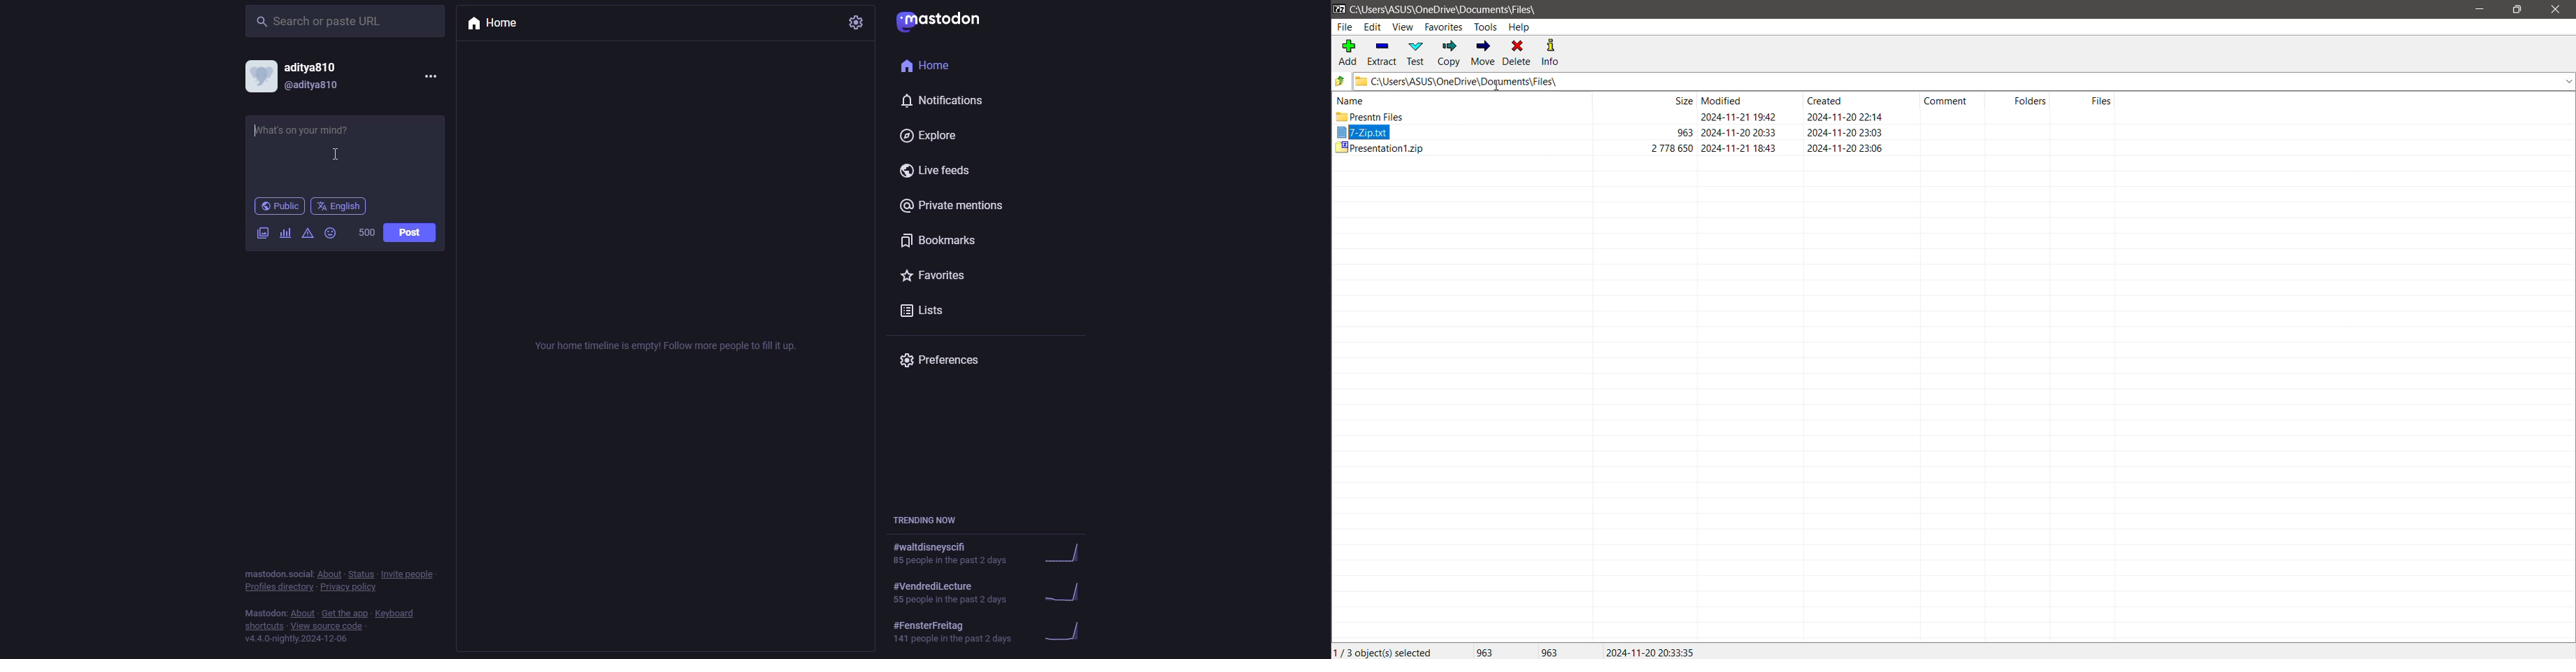 Image resolution: width=2576 pixels, height=672 pixels. I want to click on Info, so click(1556, 53).